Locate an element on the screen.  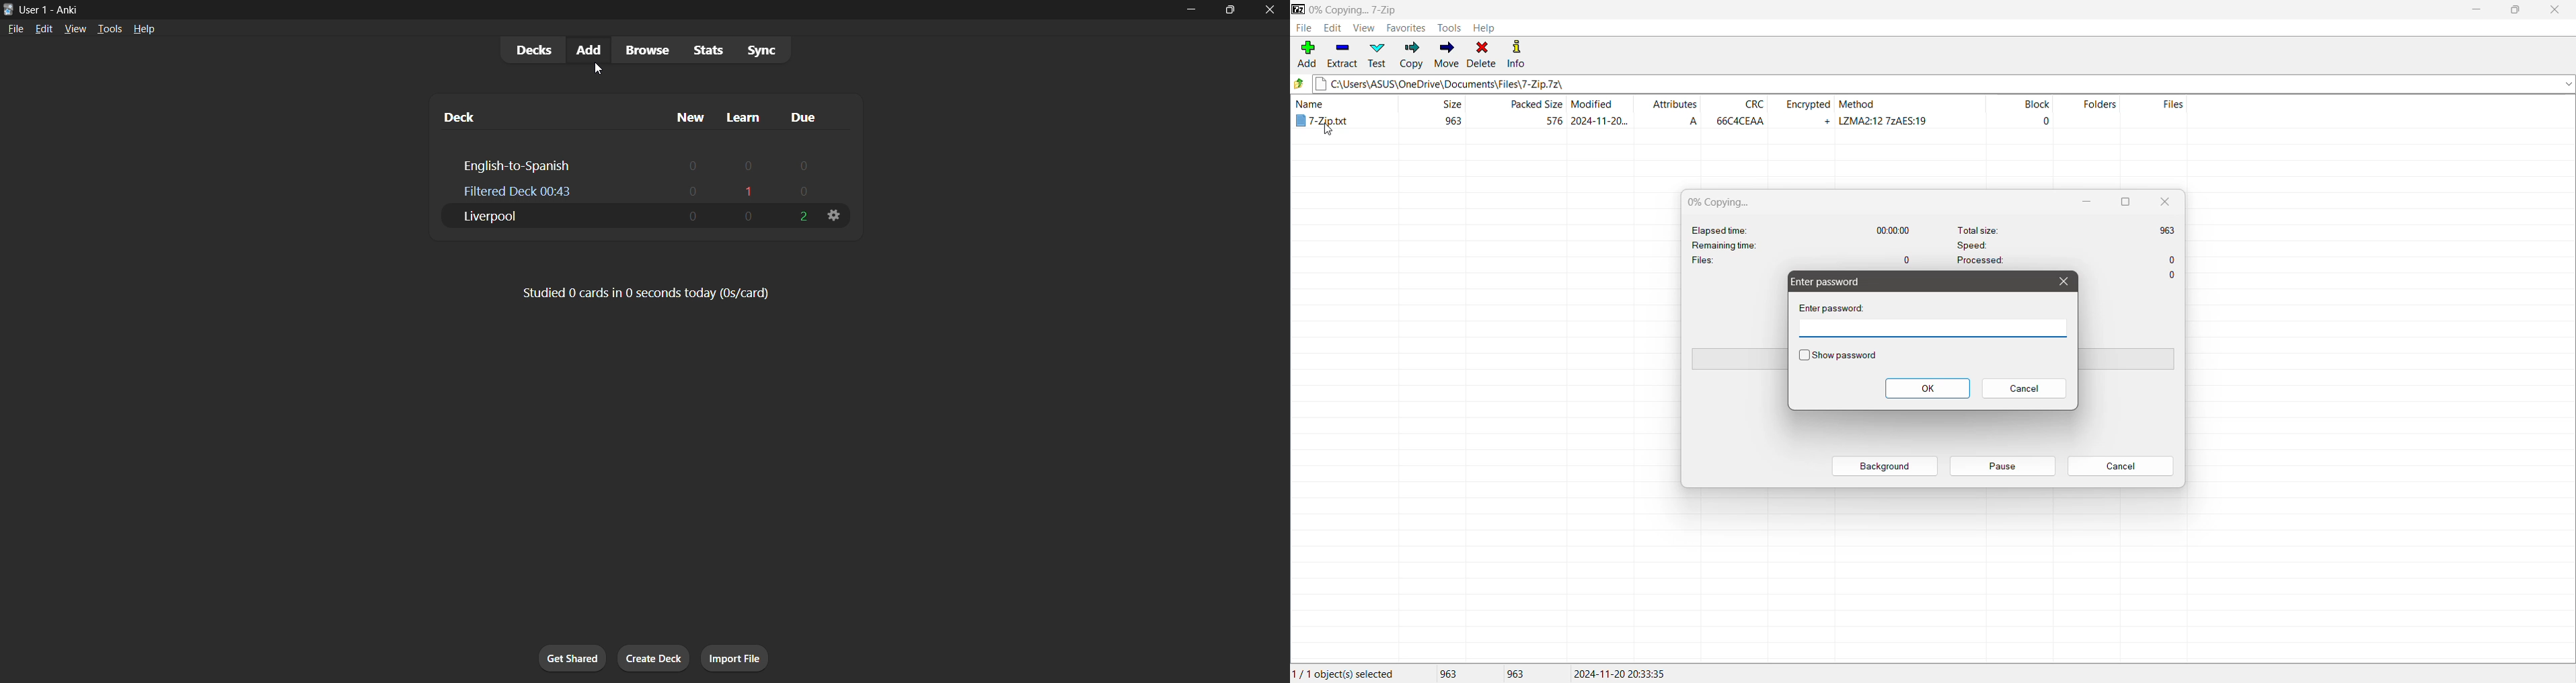
Move is located at coordinates (1447, 53).